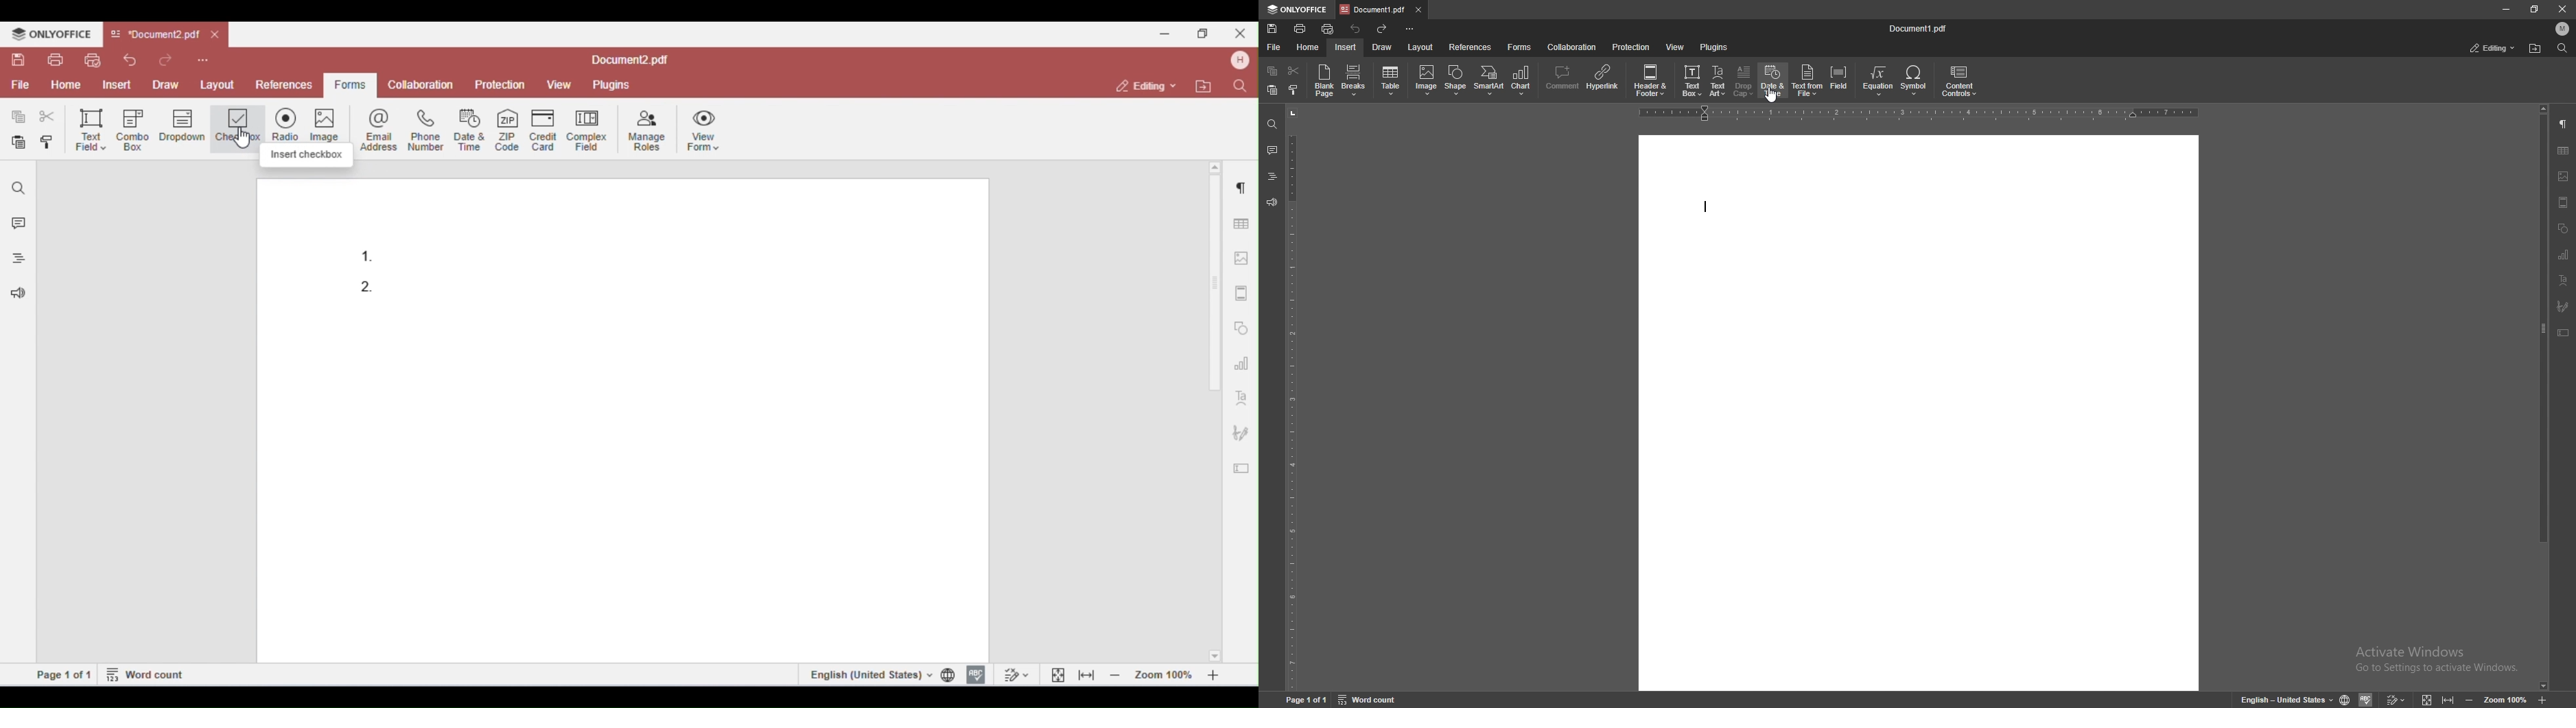 The width and height of the screenshot is (2576, 728). What do you see at coordinates (1272, 177) in the screenshot?
I see `heading` at bounding box center [1272, 177].